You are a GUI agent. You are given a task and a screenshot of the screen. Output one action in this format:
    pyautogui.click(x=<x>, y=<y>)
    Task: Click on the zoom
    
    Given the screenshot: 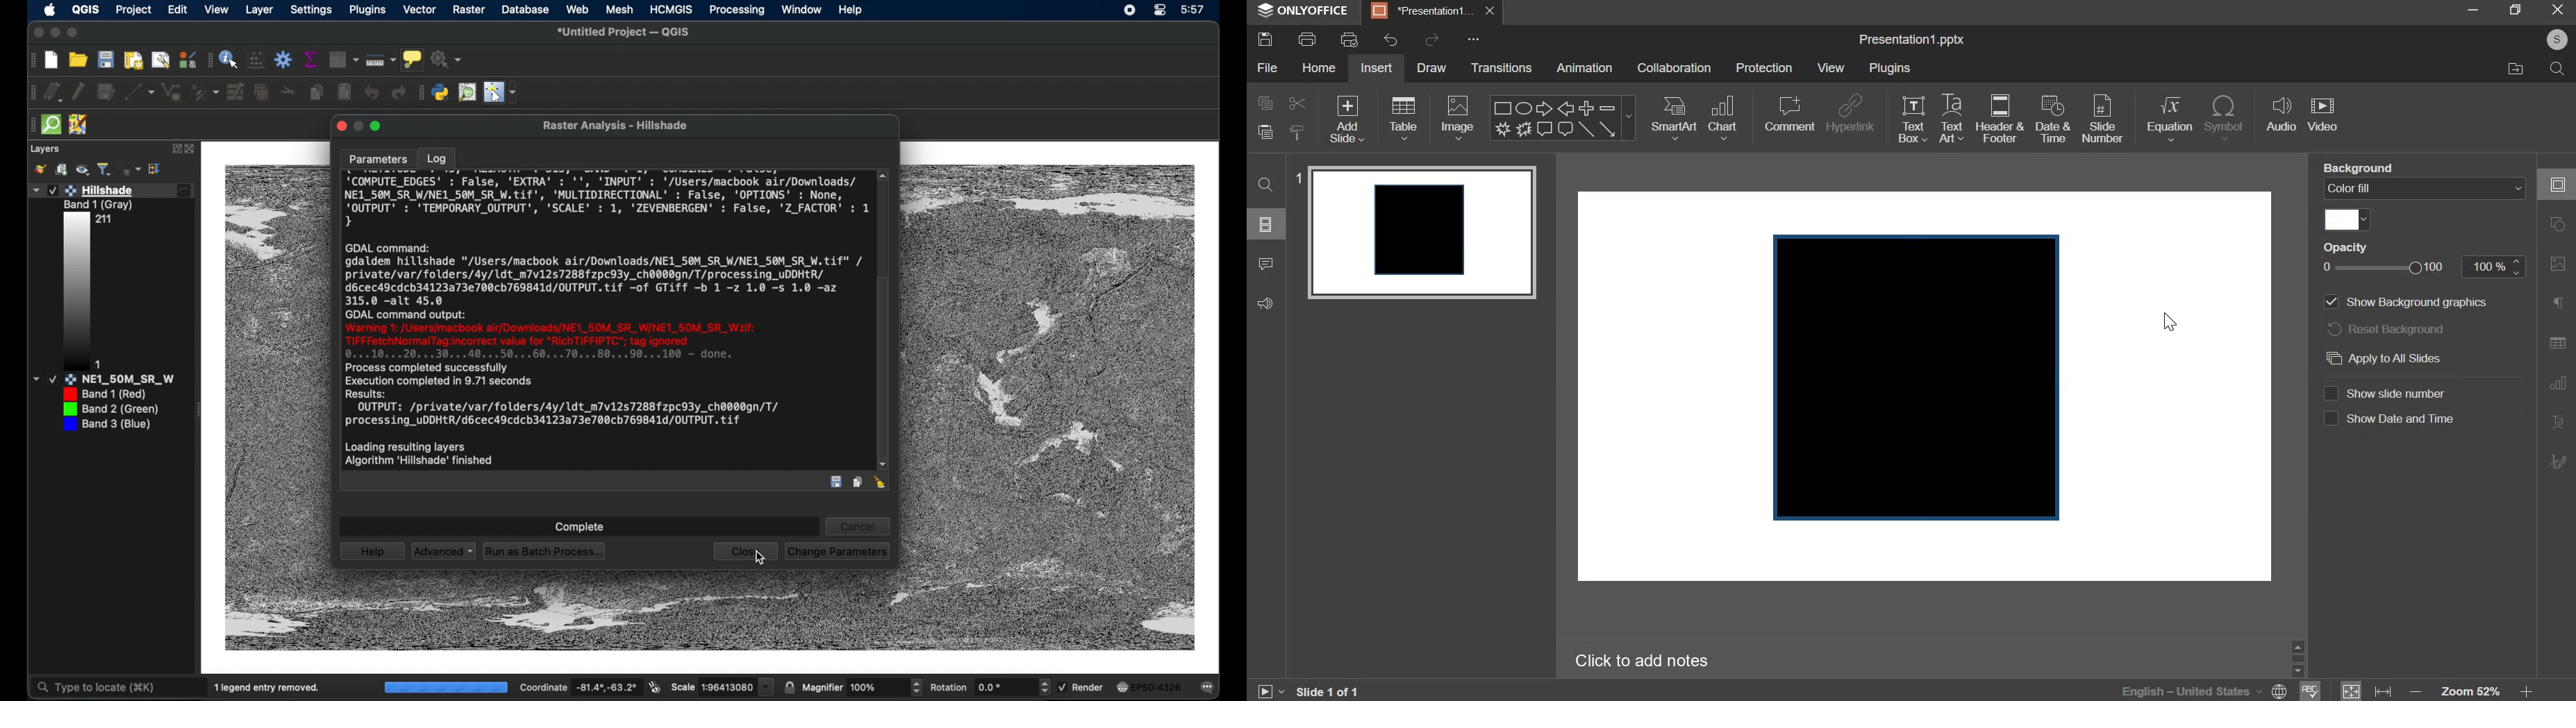 What is the action you would take?
    pyautogui.click(x=2476, y=688)
    